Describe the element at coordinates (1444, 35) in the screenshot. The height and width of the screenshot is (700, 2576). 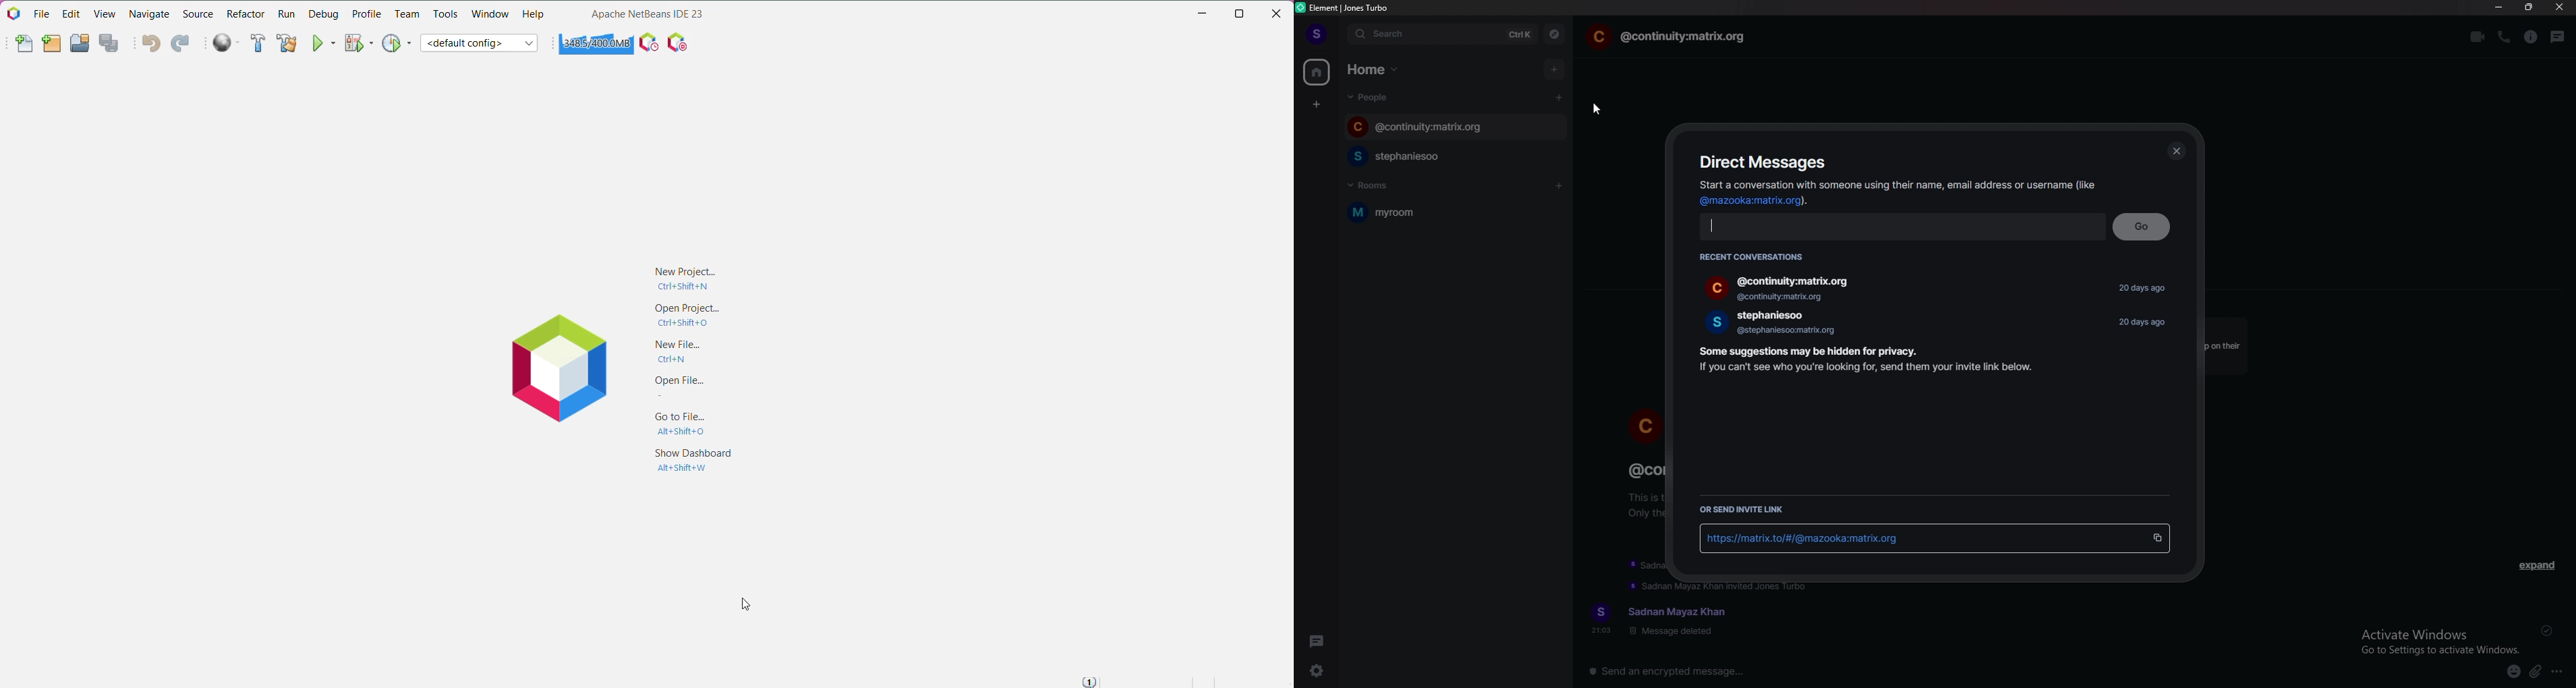
I see `search` at that location.